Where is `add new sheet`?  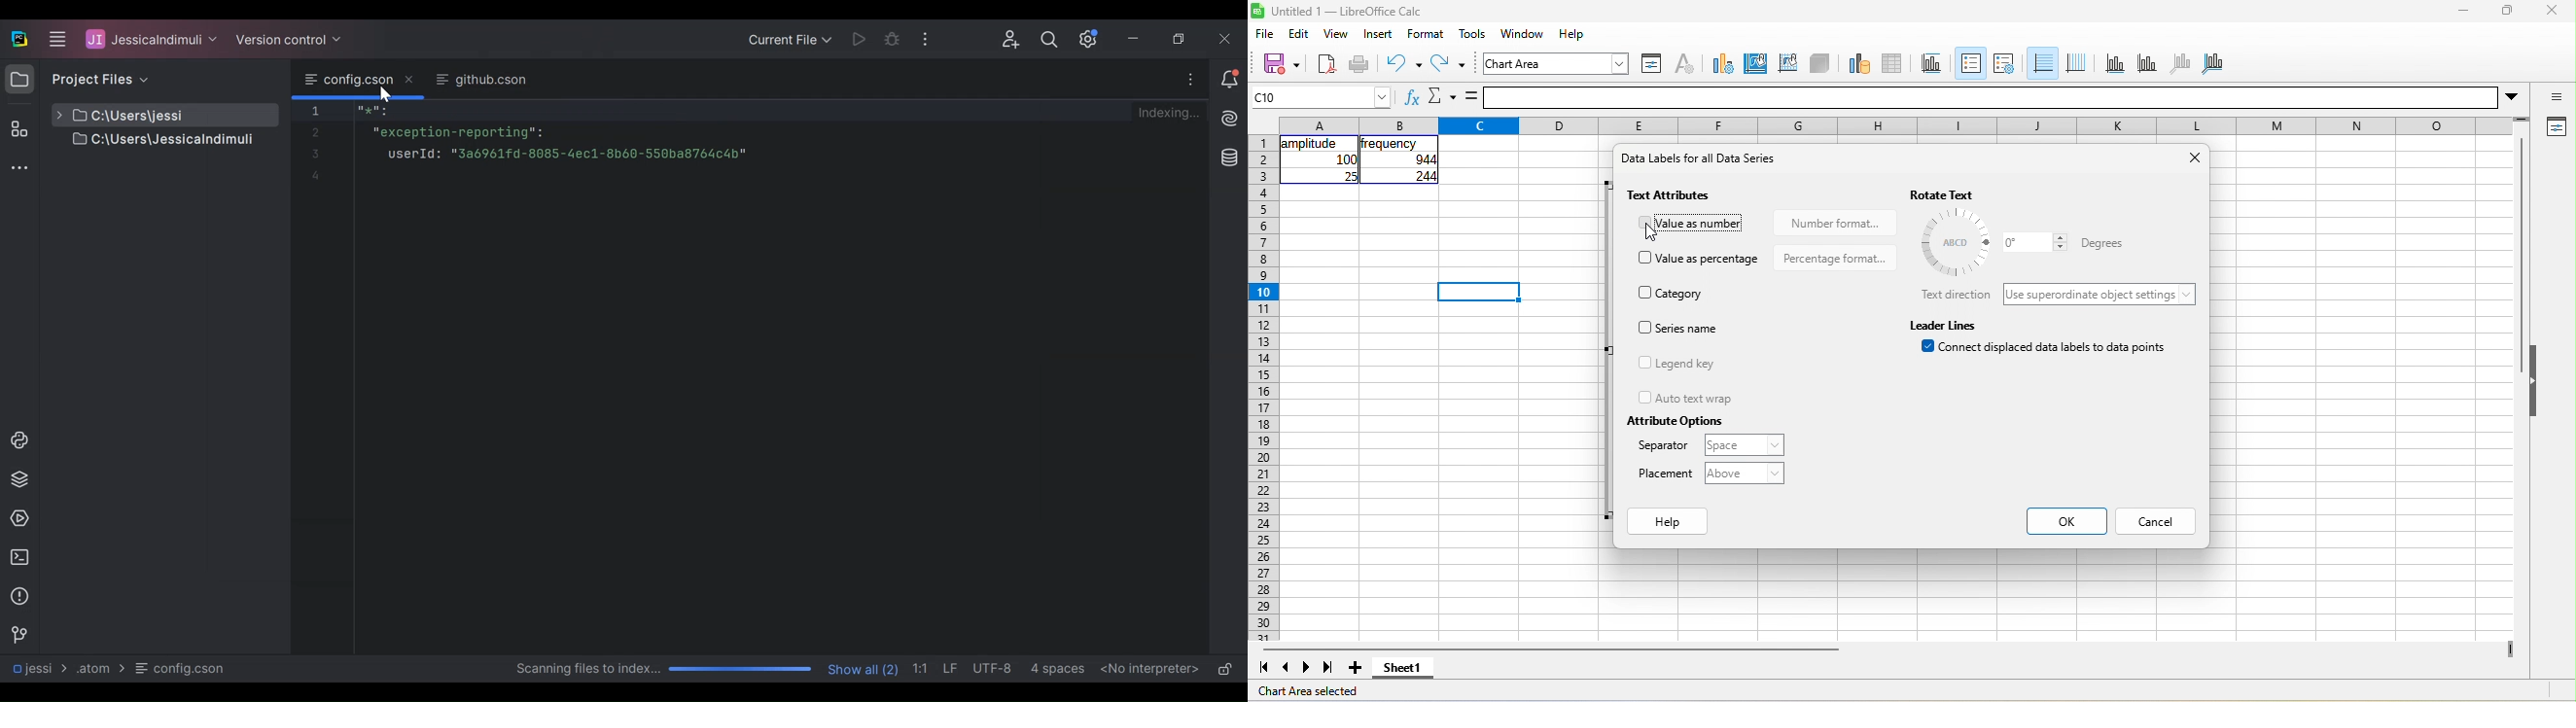
add new sheet is located at coordinates (1357, 668).